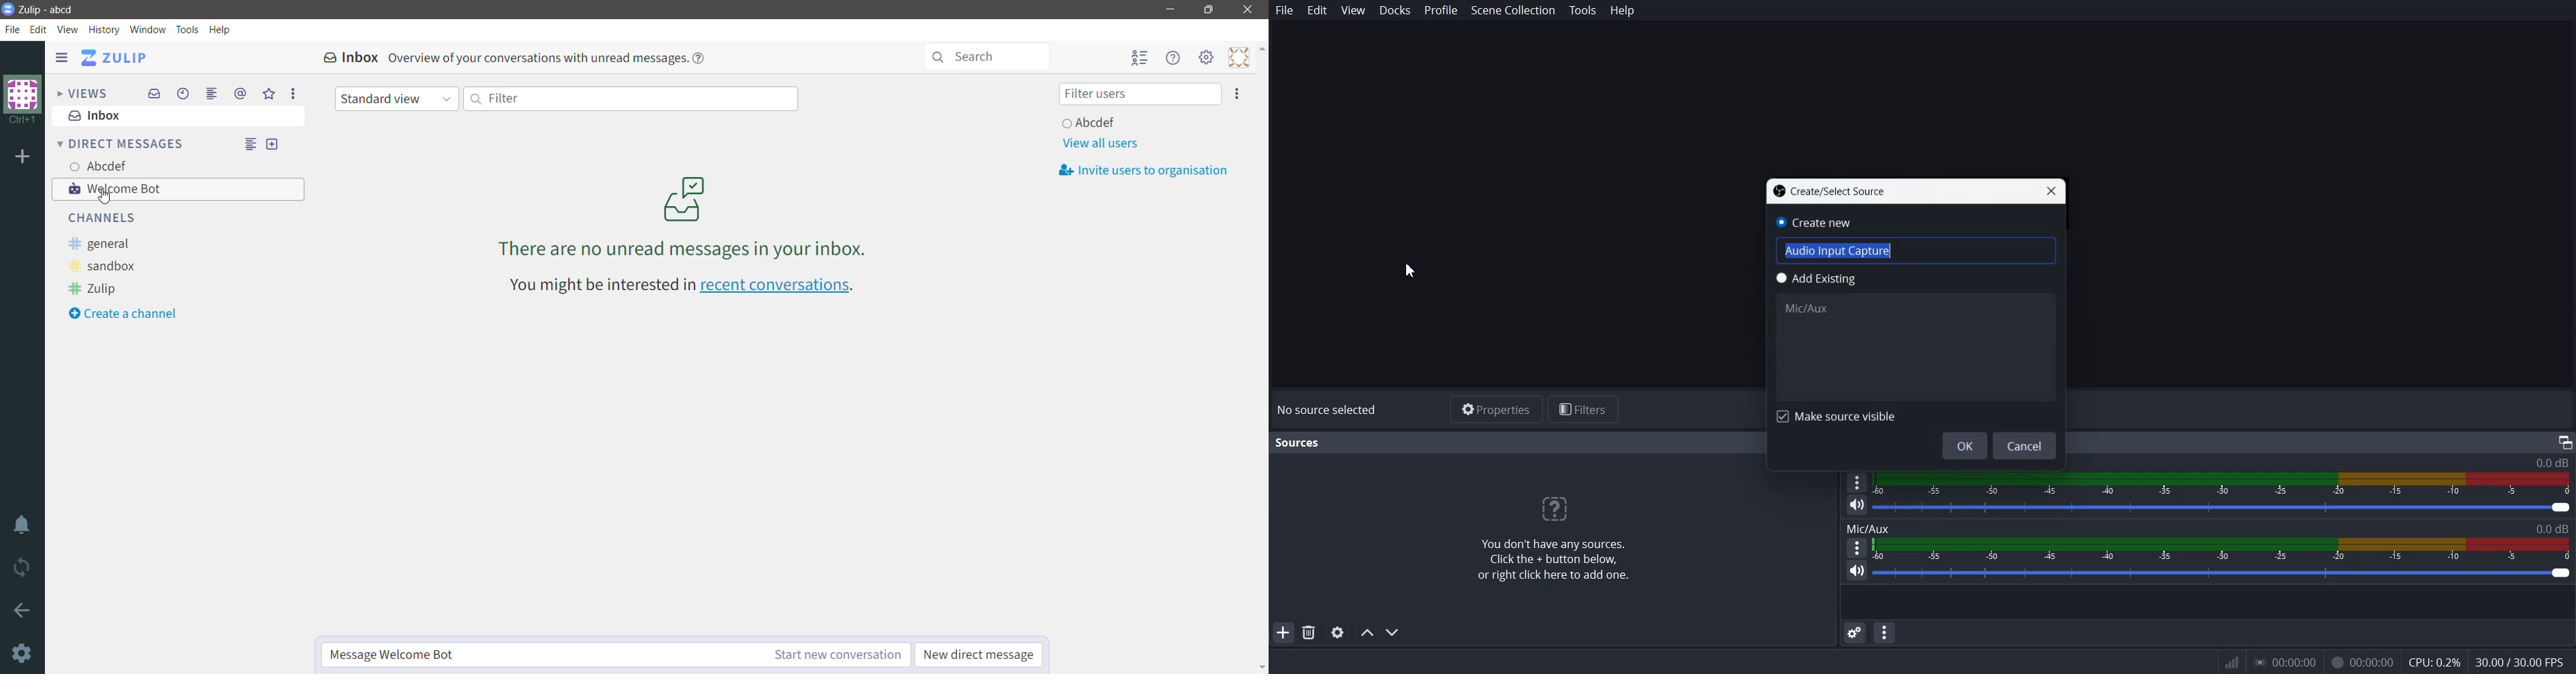 The width and height of the screenshot is (2576, 700). What do you see at coordinates (2232, 663) in the screenshot?
I see `Inf` at bounding box center [2232, 663].